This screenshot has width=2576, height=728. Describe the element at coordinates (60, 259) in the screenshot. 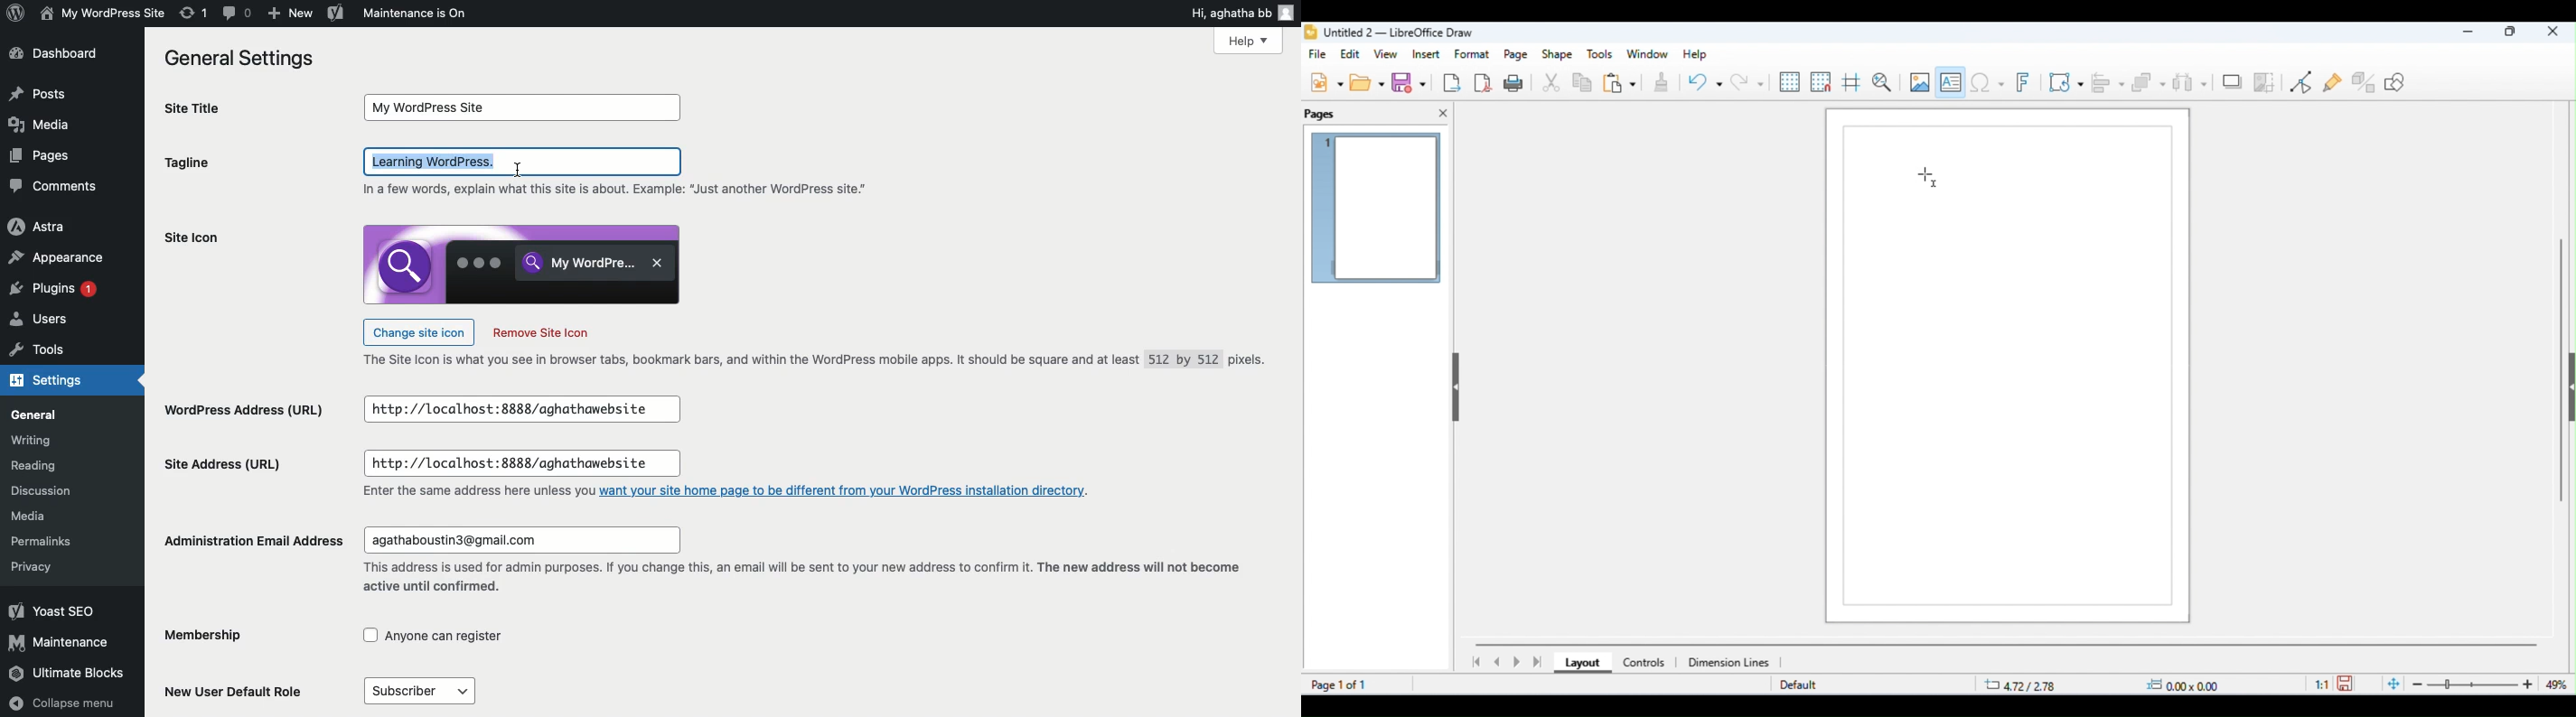

I see `Appearance` at that location.